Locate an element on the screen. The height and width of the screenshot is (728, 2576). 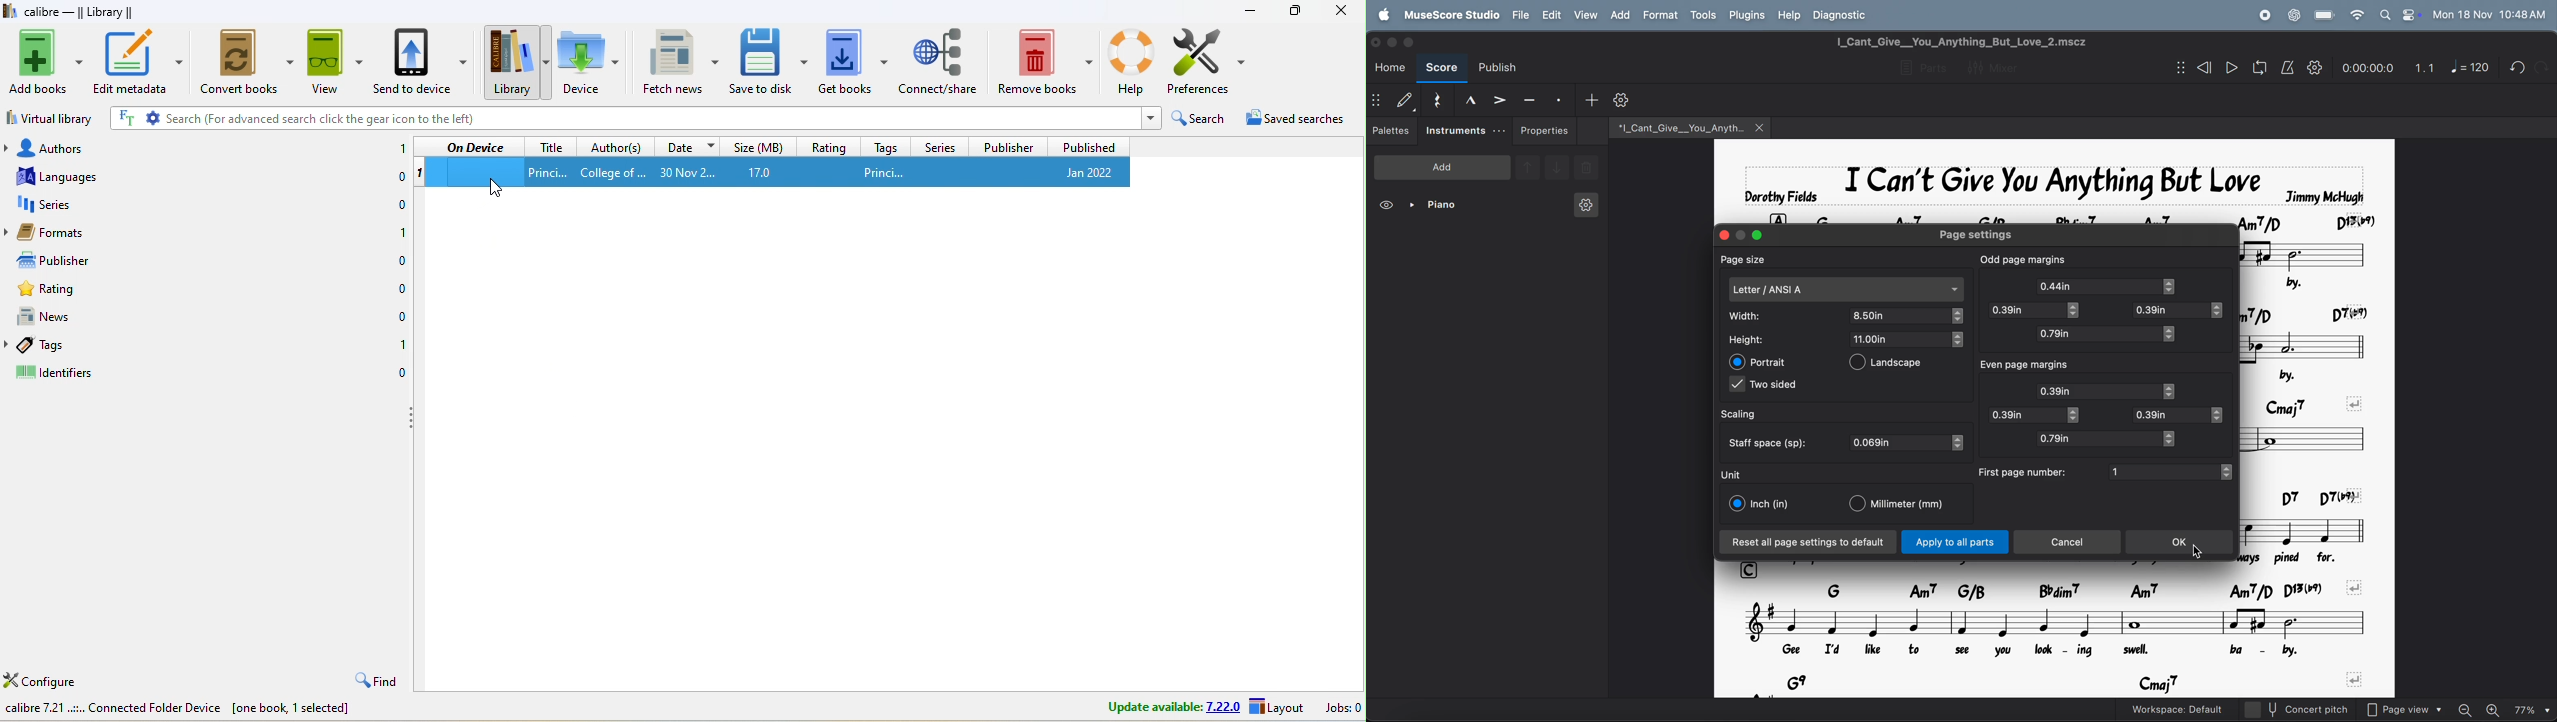
lanscape is located at coordinates (1894, 364).